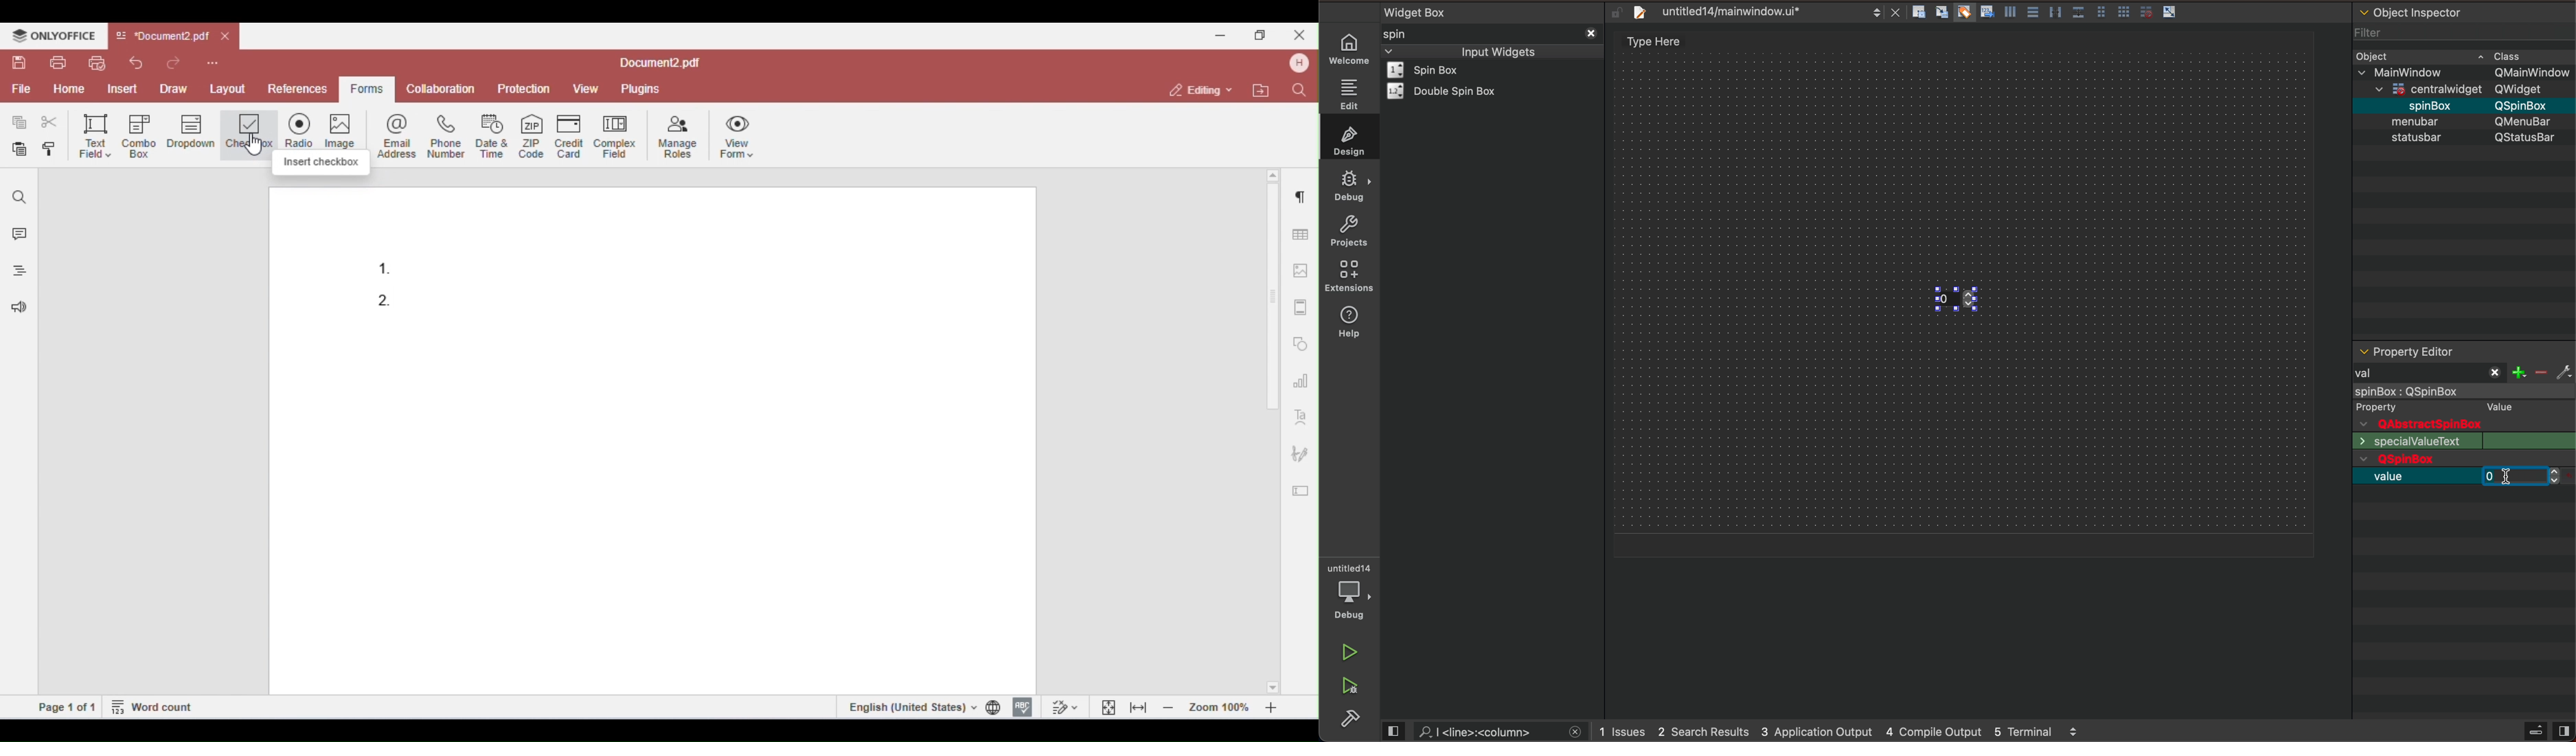 The width and height of the screenshot is (2576, 756). What do you see at coordinates (1350, 277) in the screenshot?
I see `extension` at bounding box center [1350, 277].